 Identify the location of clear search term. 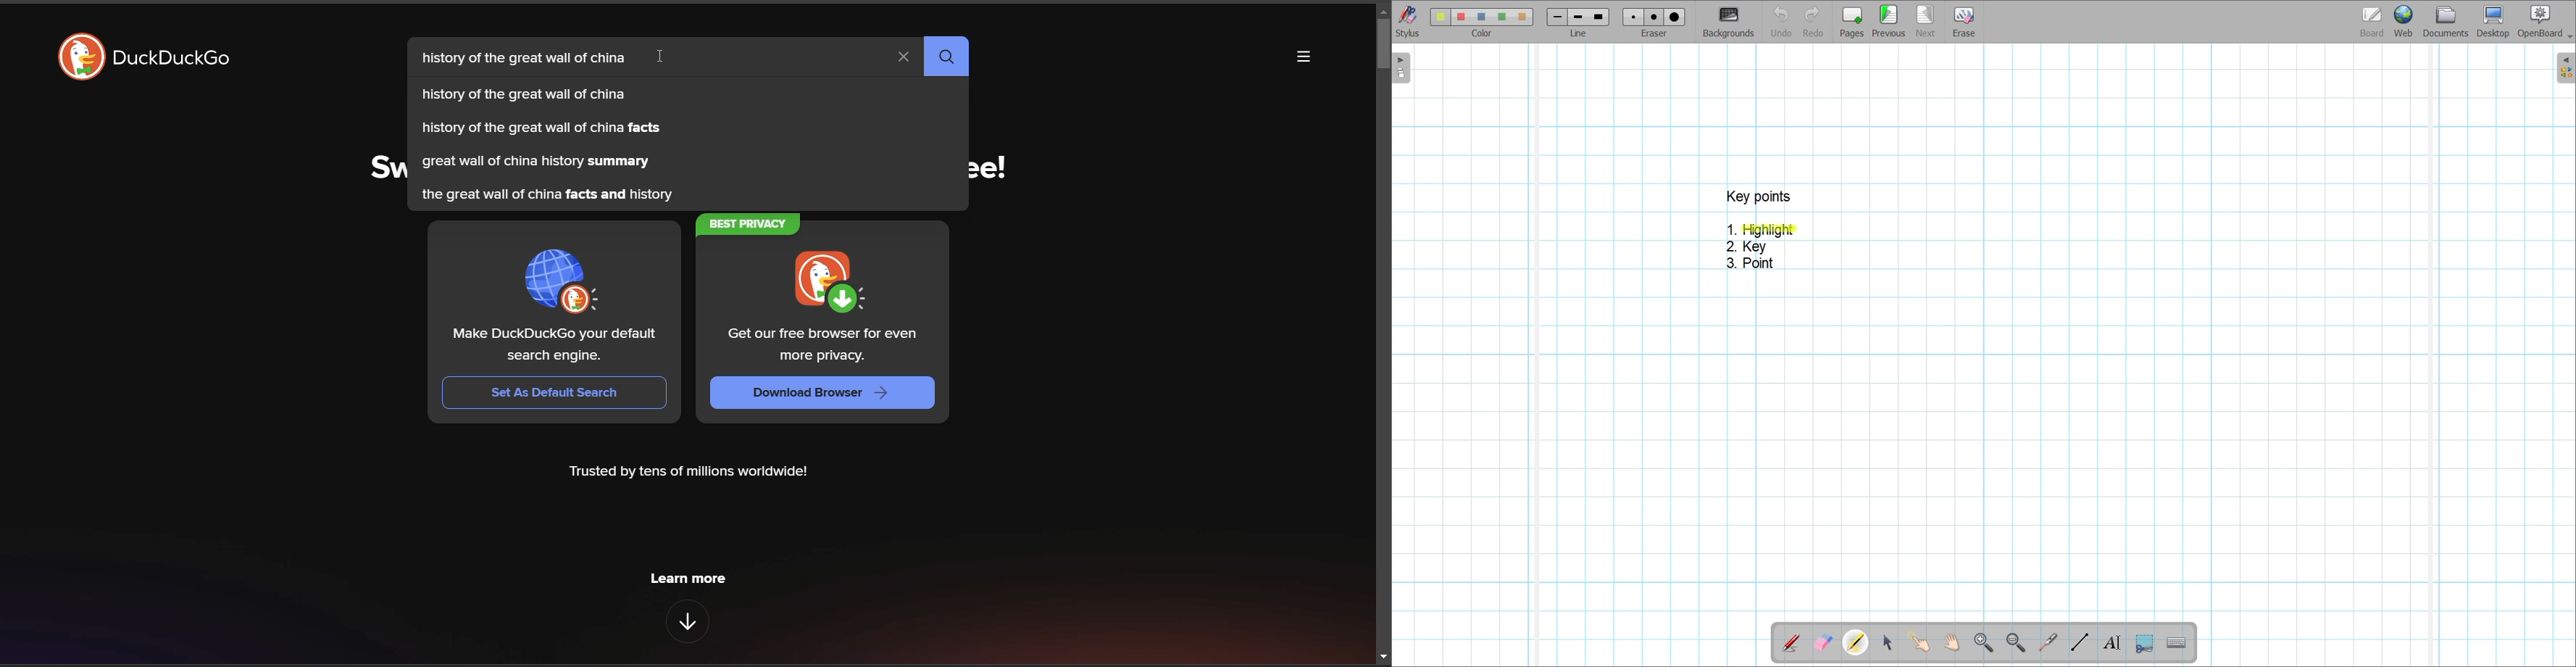
(902, 57).